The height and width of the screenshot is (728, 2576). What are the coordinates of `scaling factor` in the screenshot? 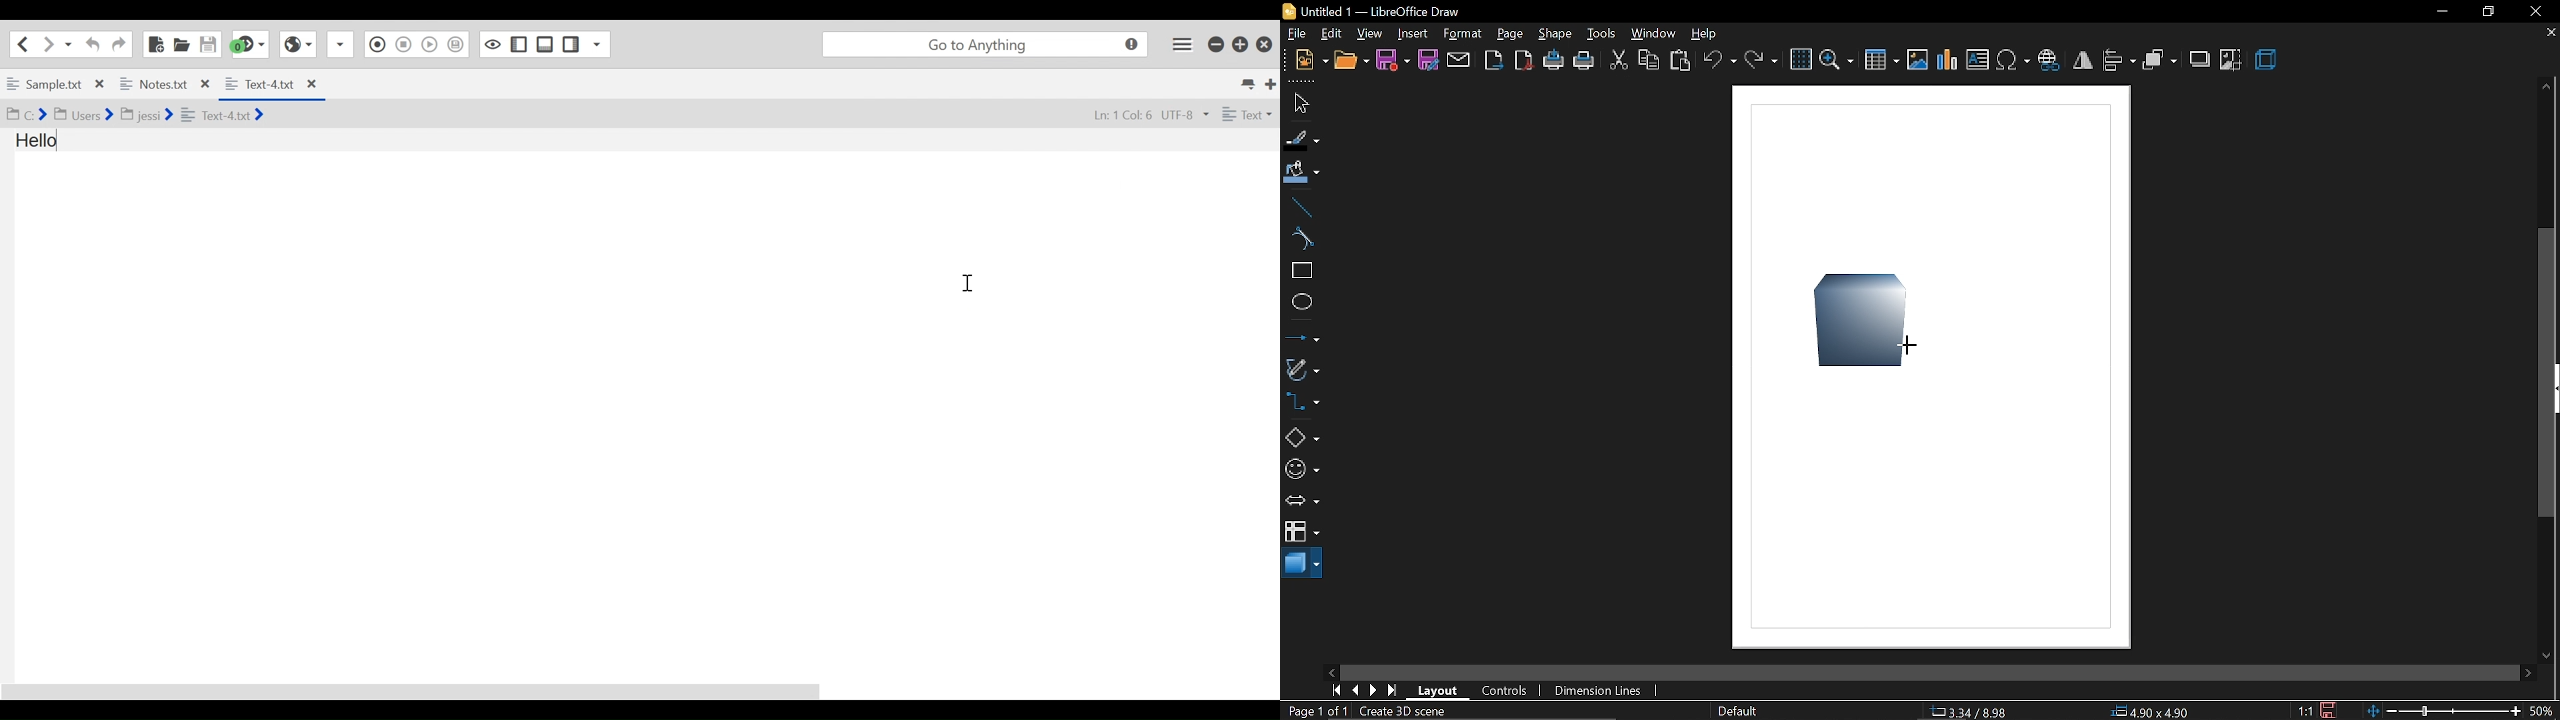 It's located at (2304, 711).